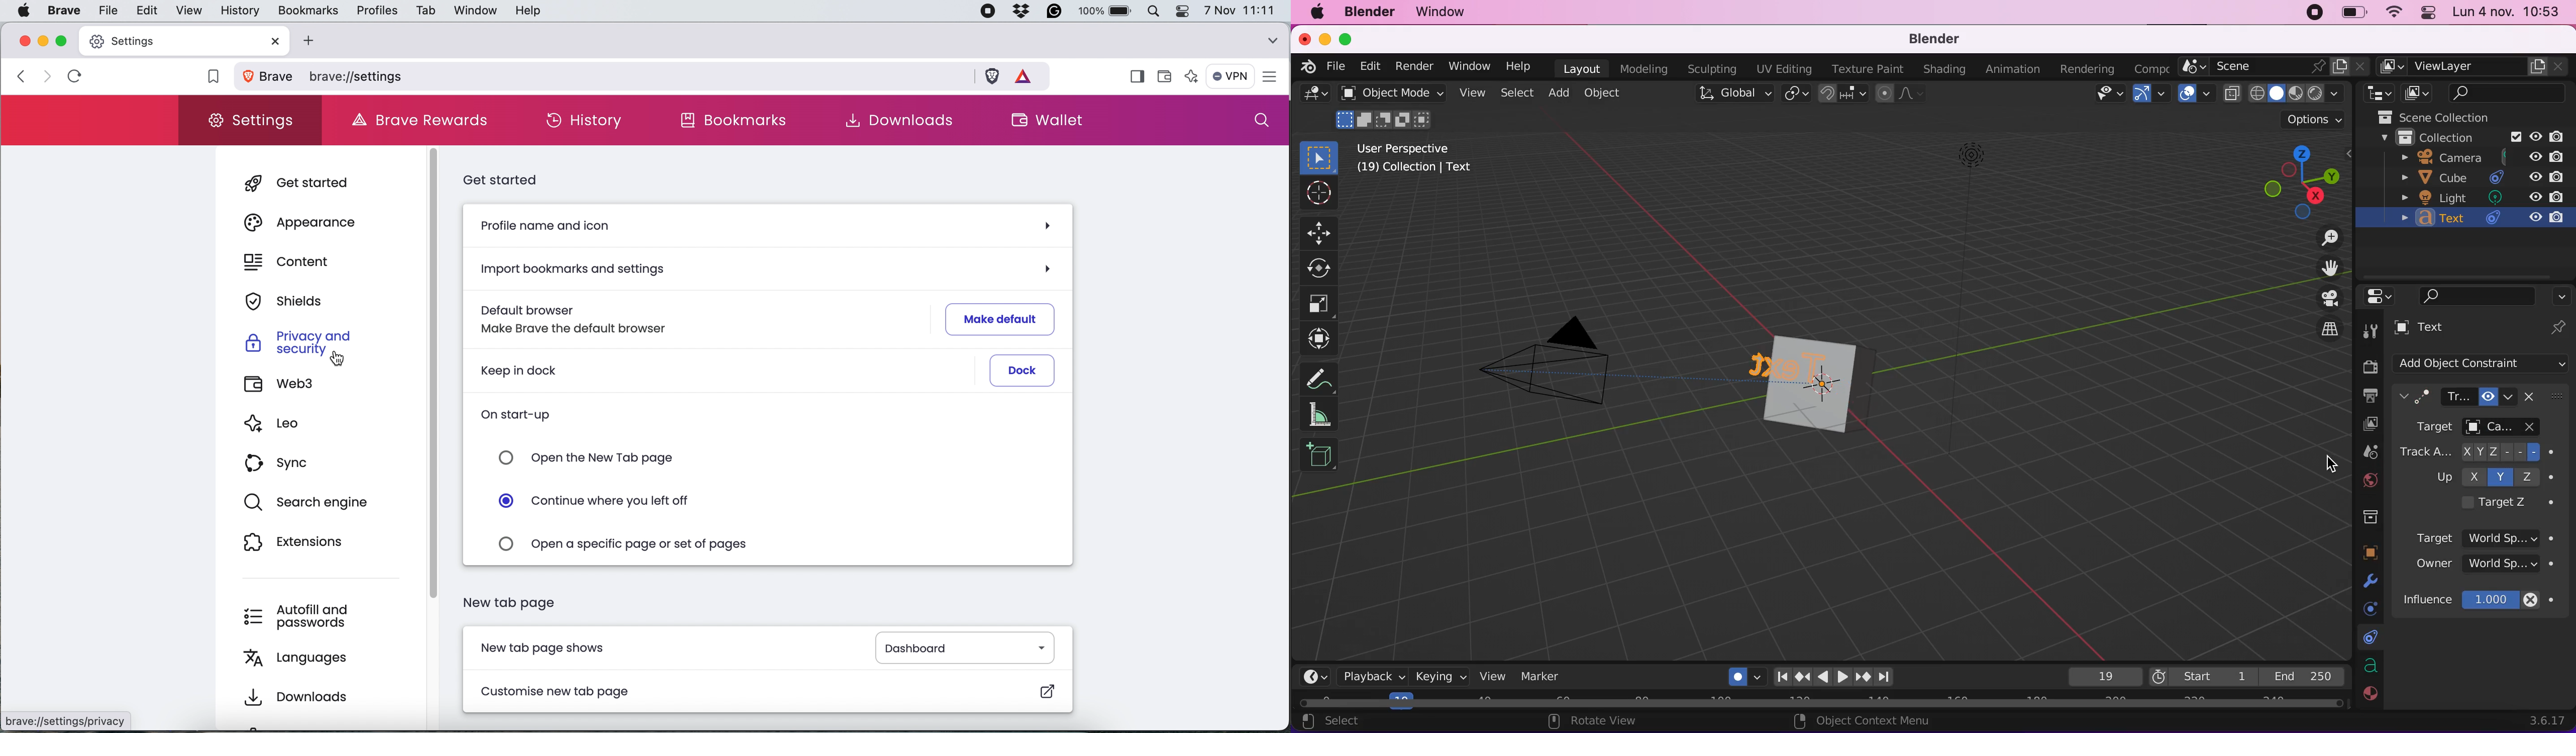 This screenshot has height=756, width=2576. What do you see at coordinates (577, 330) in the screenshot?
I see `make brave the default browser` at bounding box center [577, 330].